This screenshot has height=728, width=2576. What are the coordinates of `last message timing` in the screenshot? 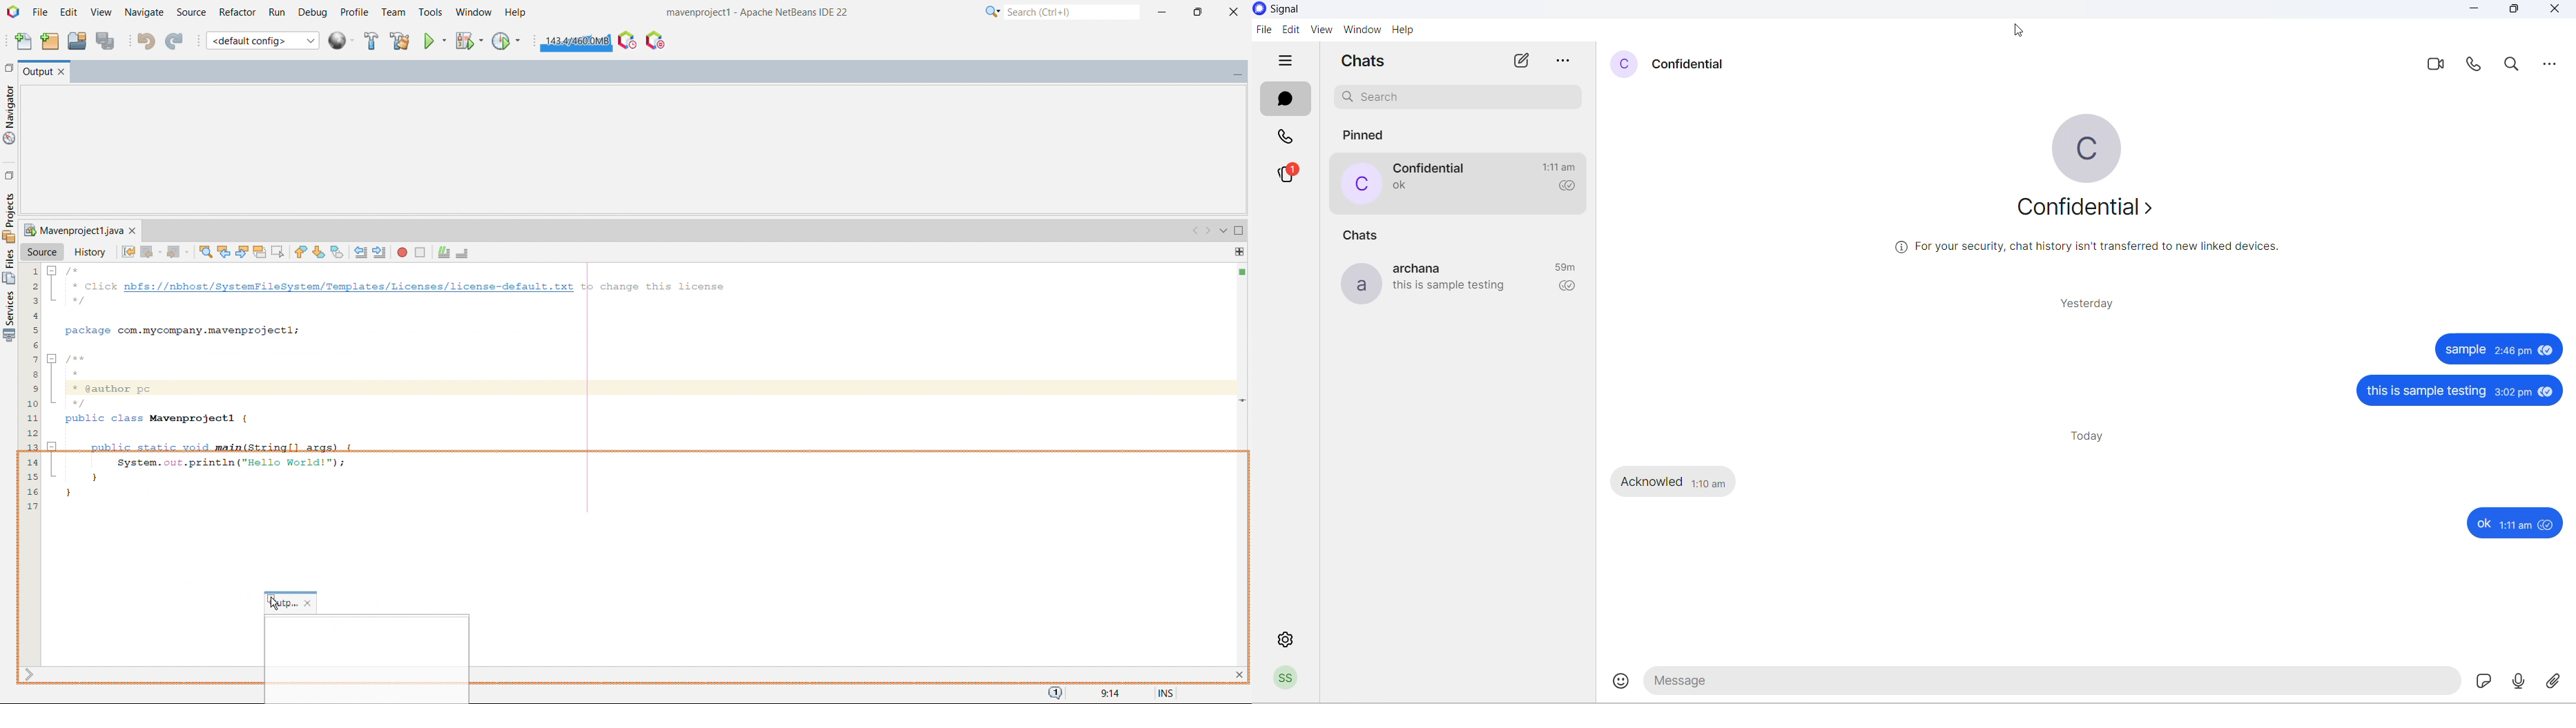 It's located at (1565, 166).